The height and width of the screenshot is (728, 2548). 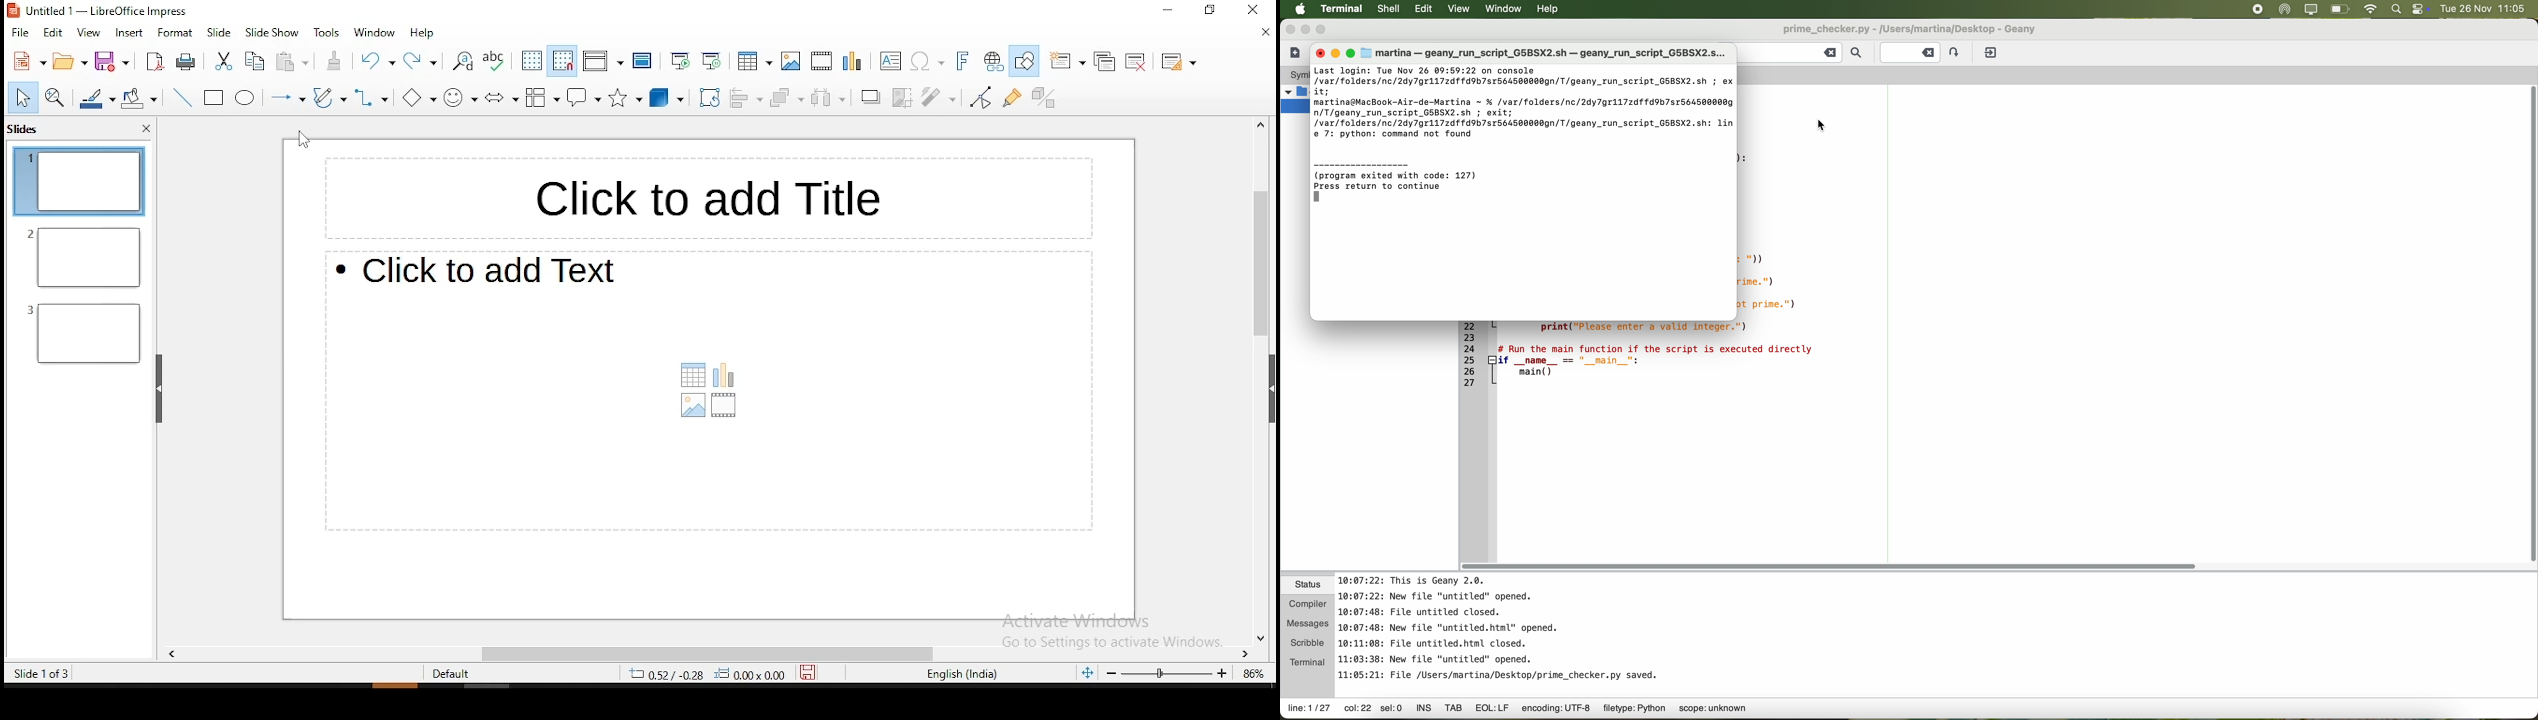 I want to click on rotate, so click(x=709, y=98).